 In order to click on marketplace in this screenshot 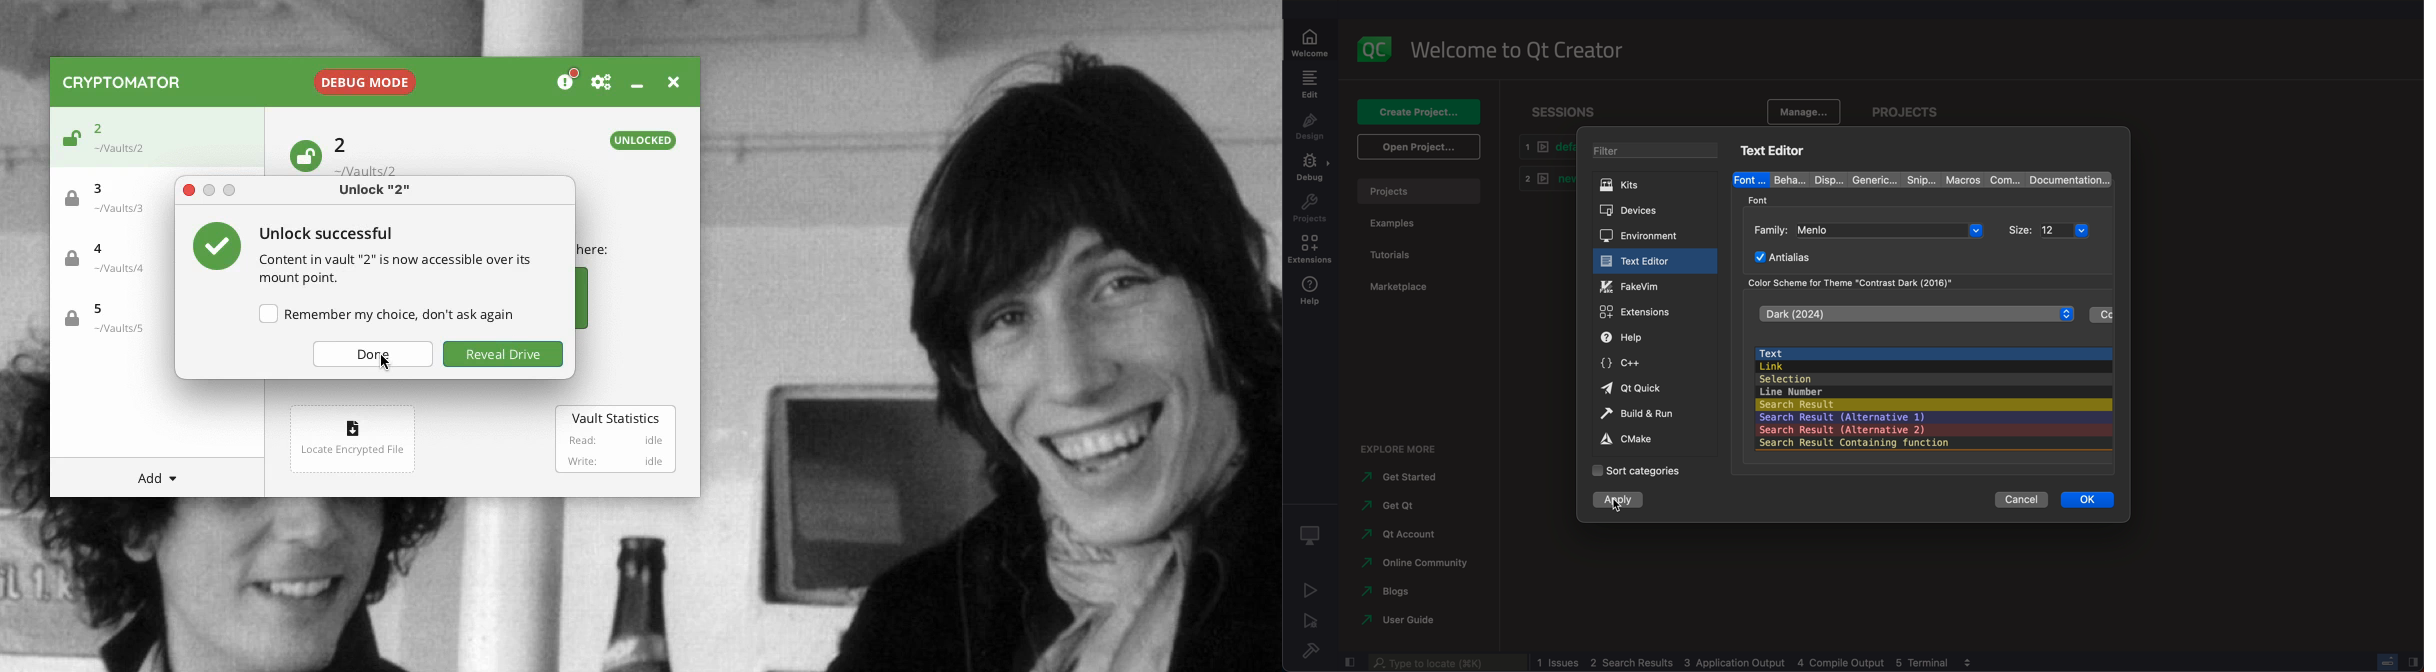, I will do `click(1399, 288)`.